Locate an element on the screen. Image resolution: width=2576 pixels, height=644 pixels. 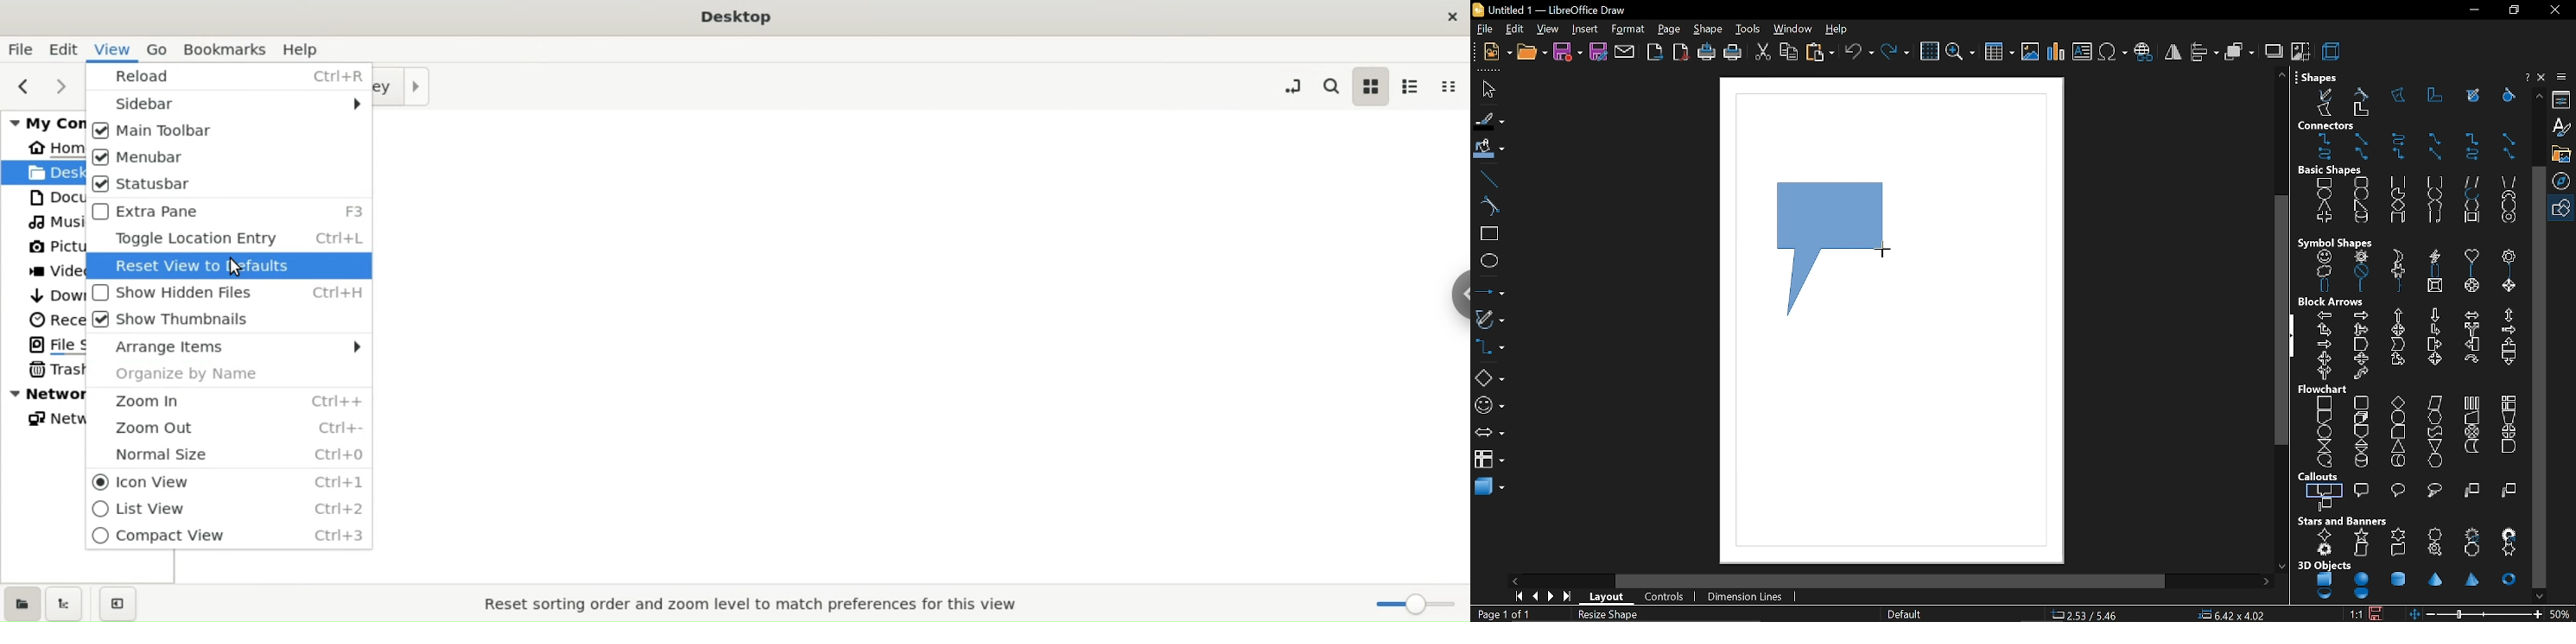
sequential access is located at coordinates (2325, 460).